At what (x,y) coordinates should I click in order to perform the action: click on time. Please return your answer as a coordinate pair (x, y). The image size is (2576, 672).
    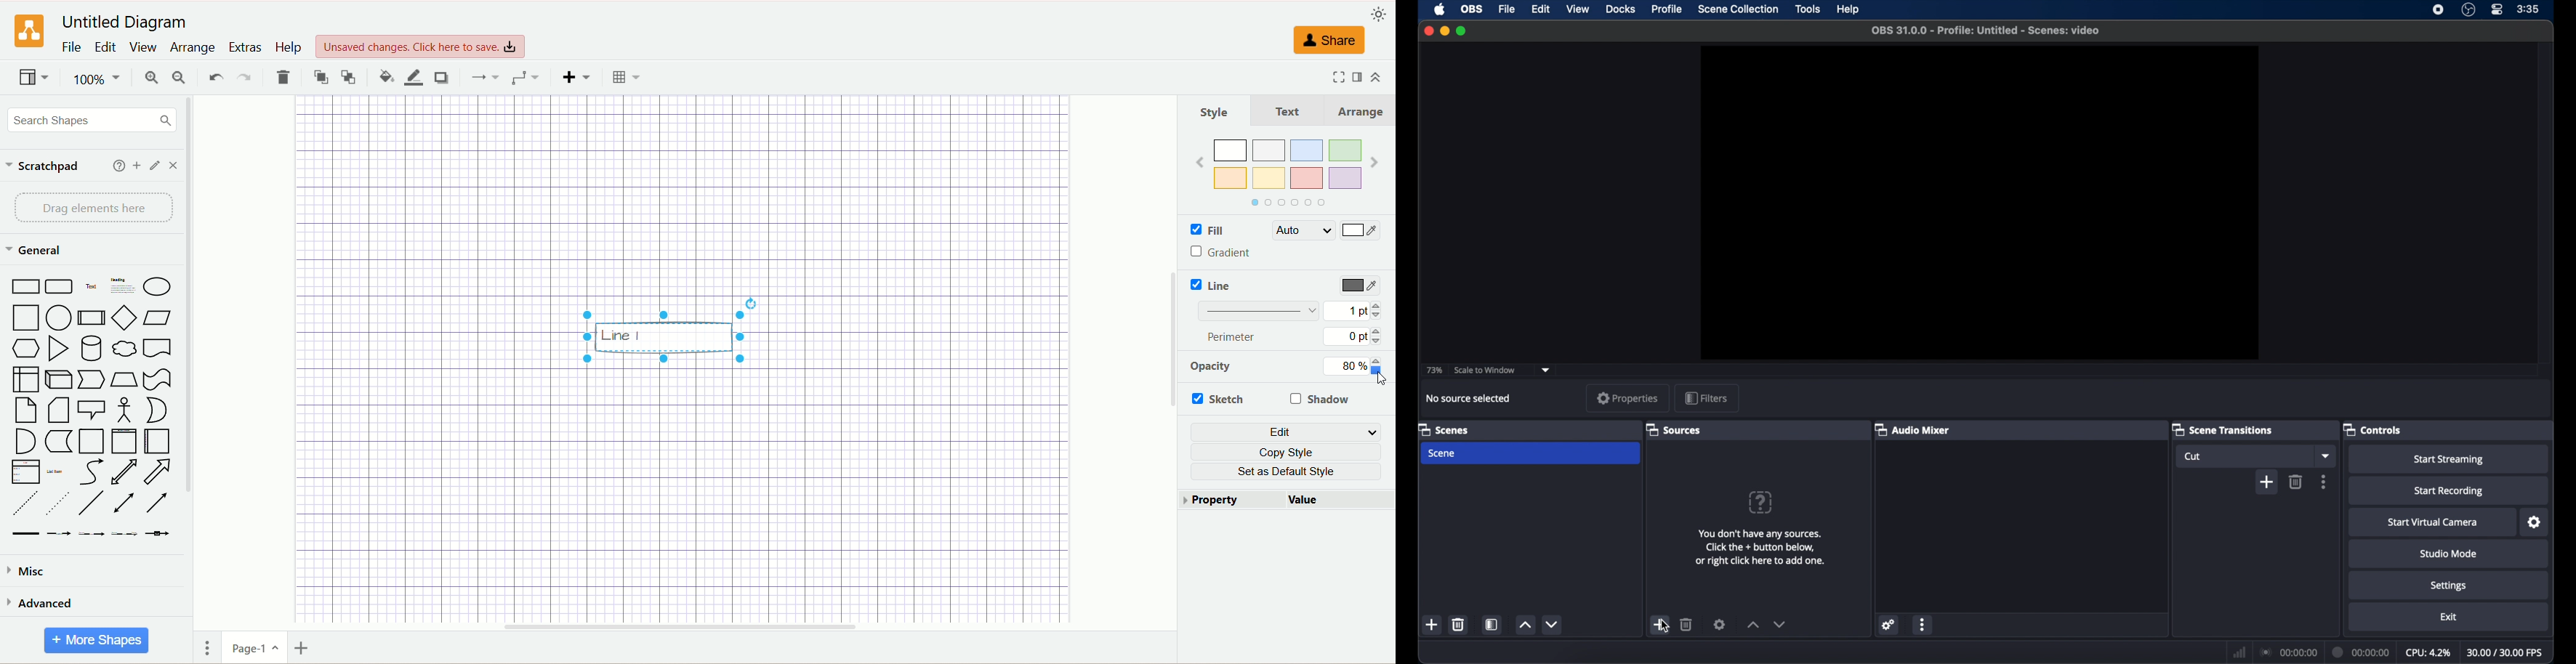
    Looking at the image, I should click on (2529, 9).